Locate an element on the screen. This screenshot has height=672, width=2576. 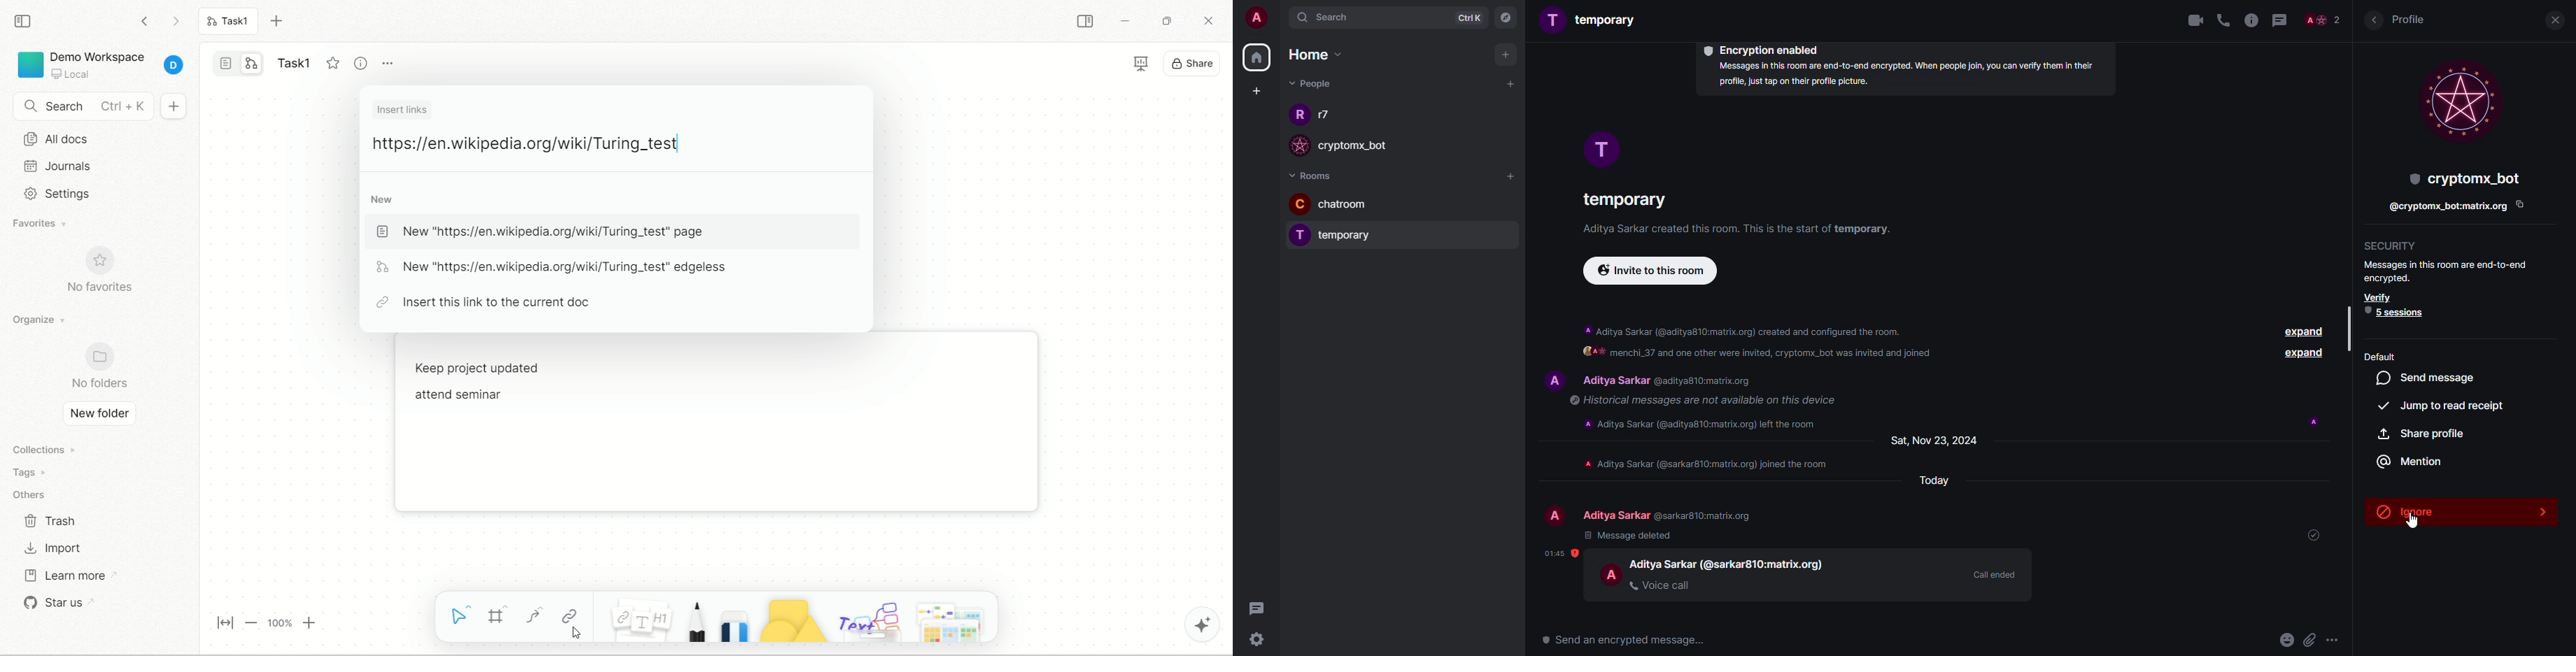
no favorites is located at coordinates (110, 273).